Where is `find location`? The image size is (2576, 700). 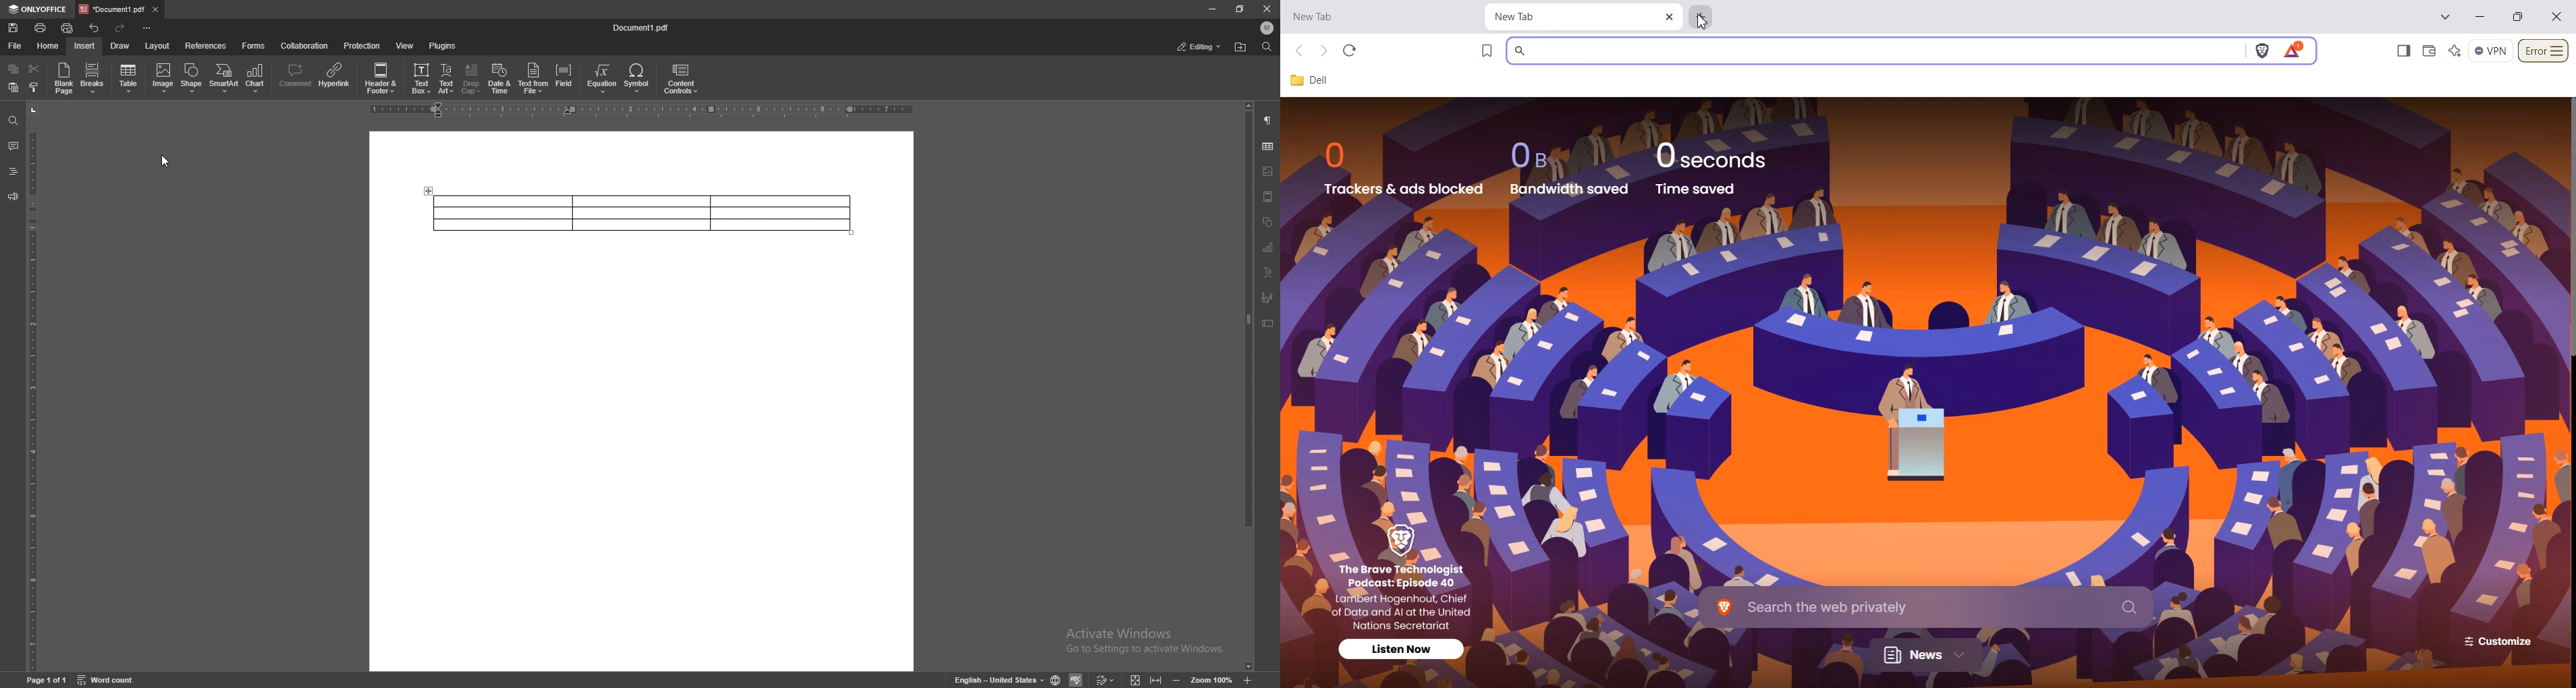
find location is located at coordinates (1241, 47).